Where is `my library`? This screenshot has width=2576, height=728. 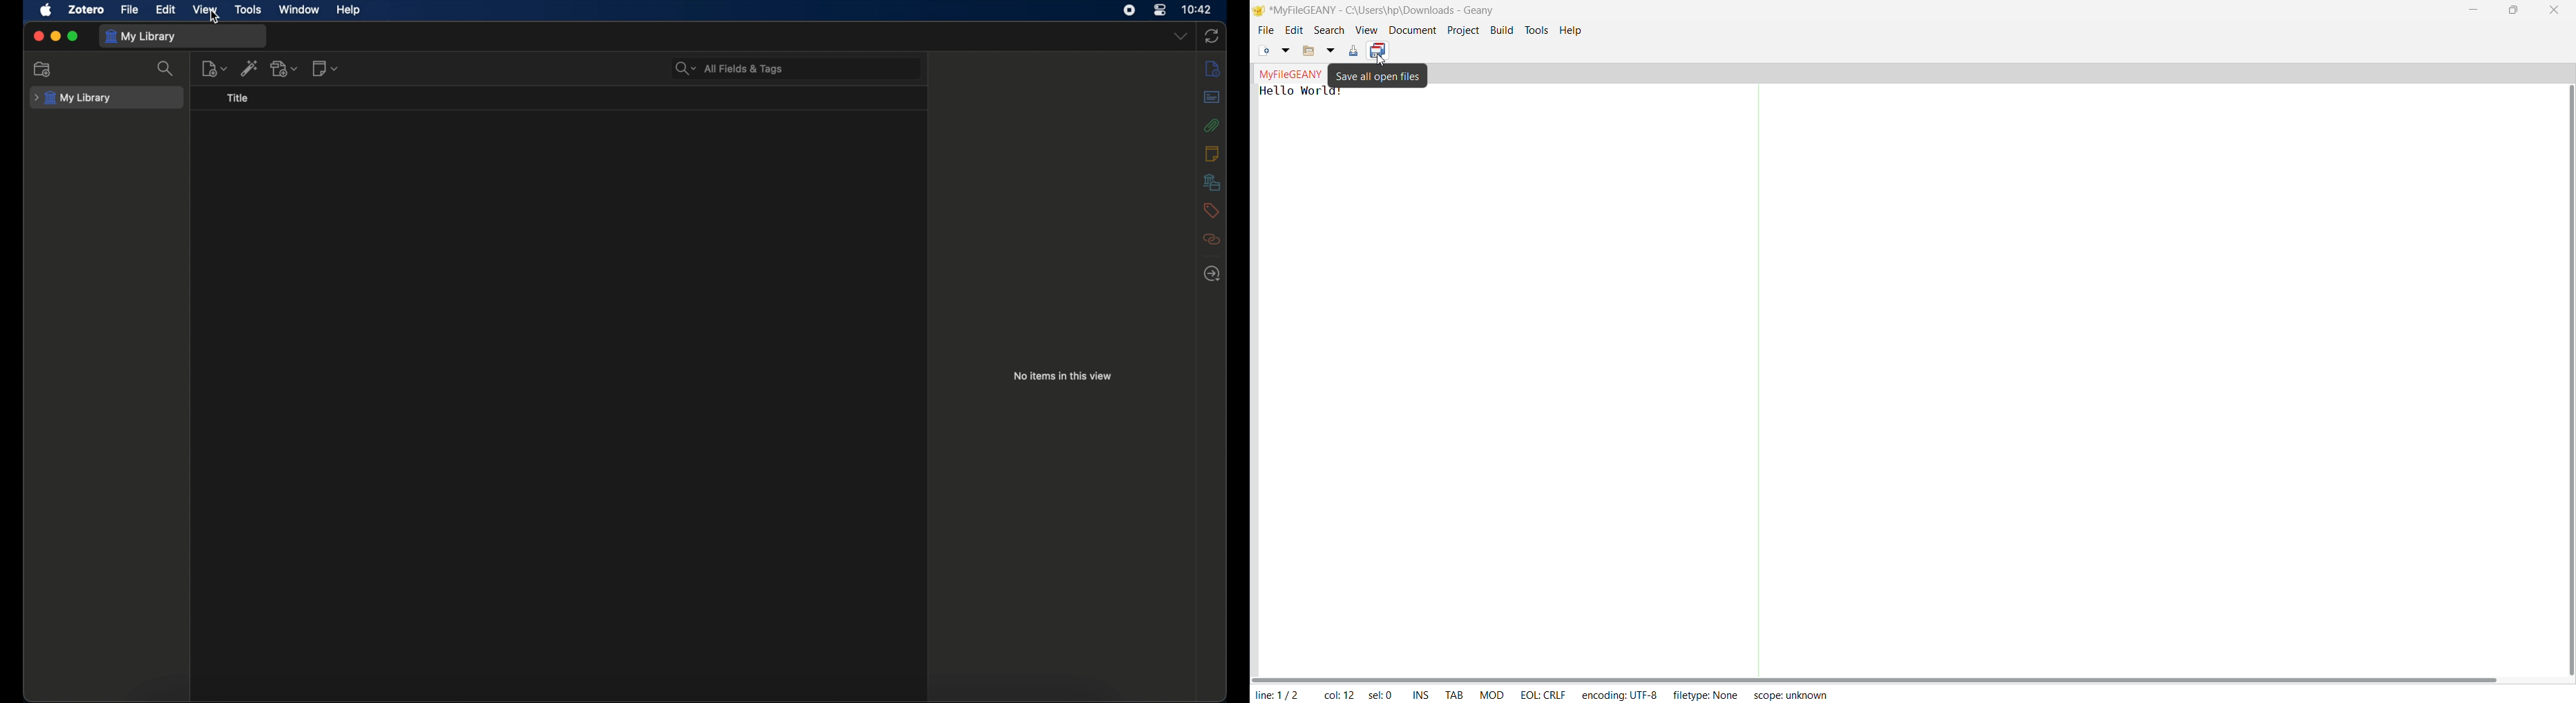
my library is located at coordinates (74, 98).